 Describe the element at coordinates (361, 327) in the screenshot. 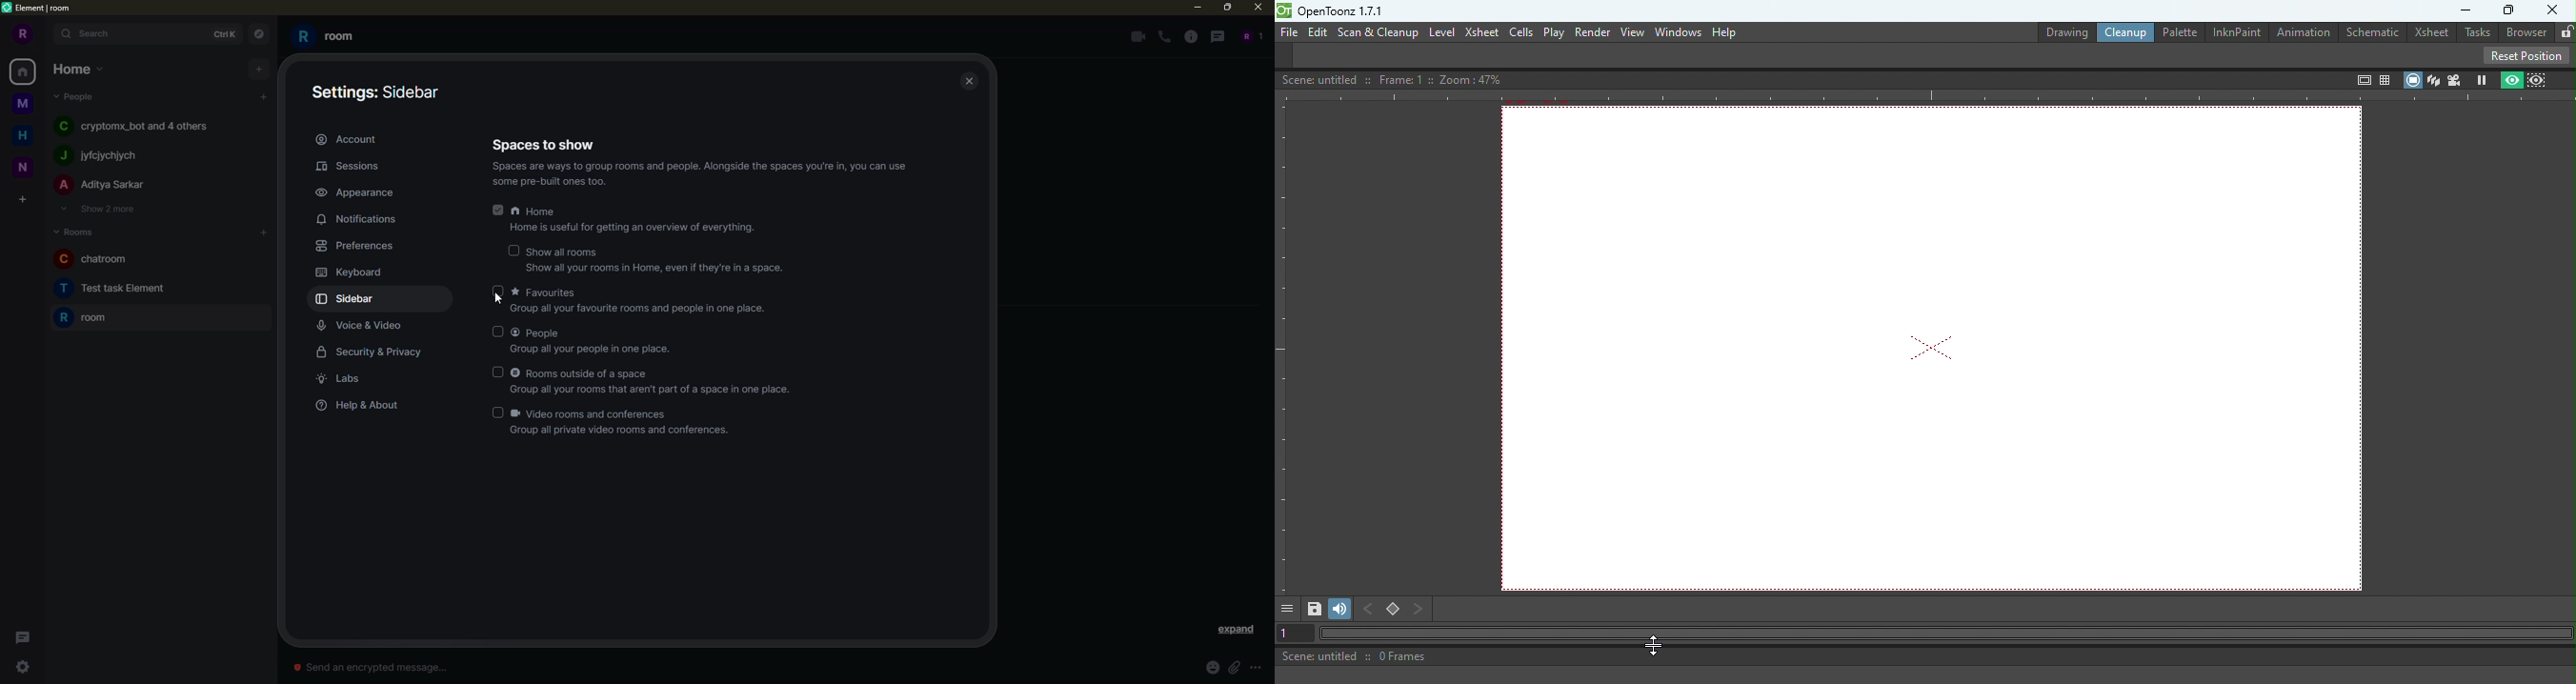

I see `voice & video` at that location.